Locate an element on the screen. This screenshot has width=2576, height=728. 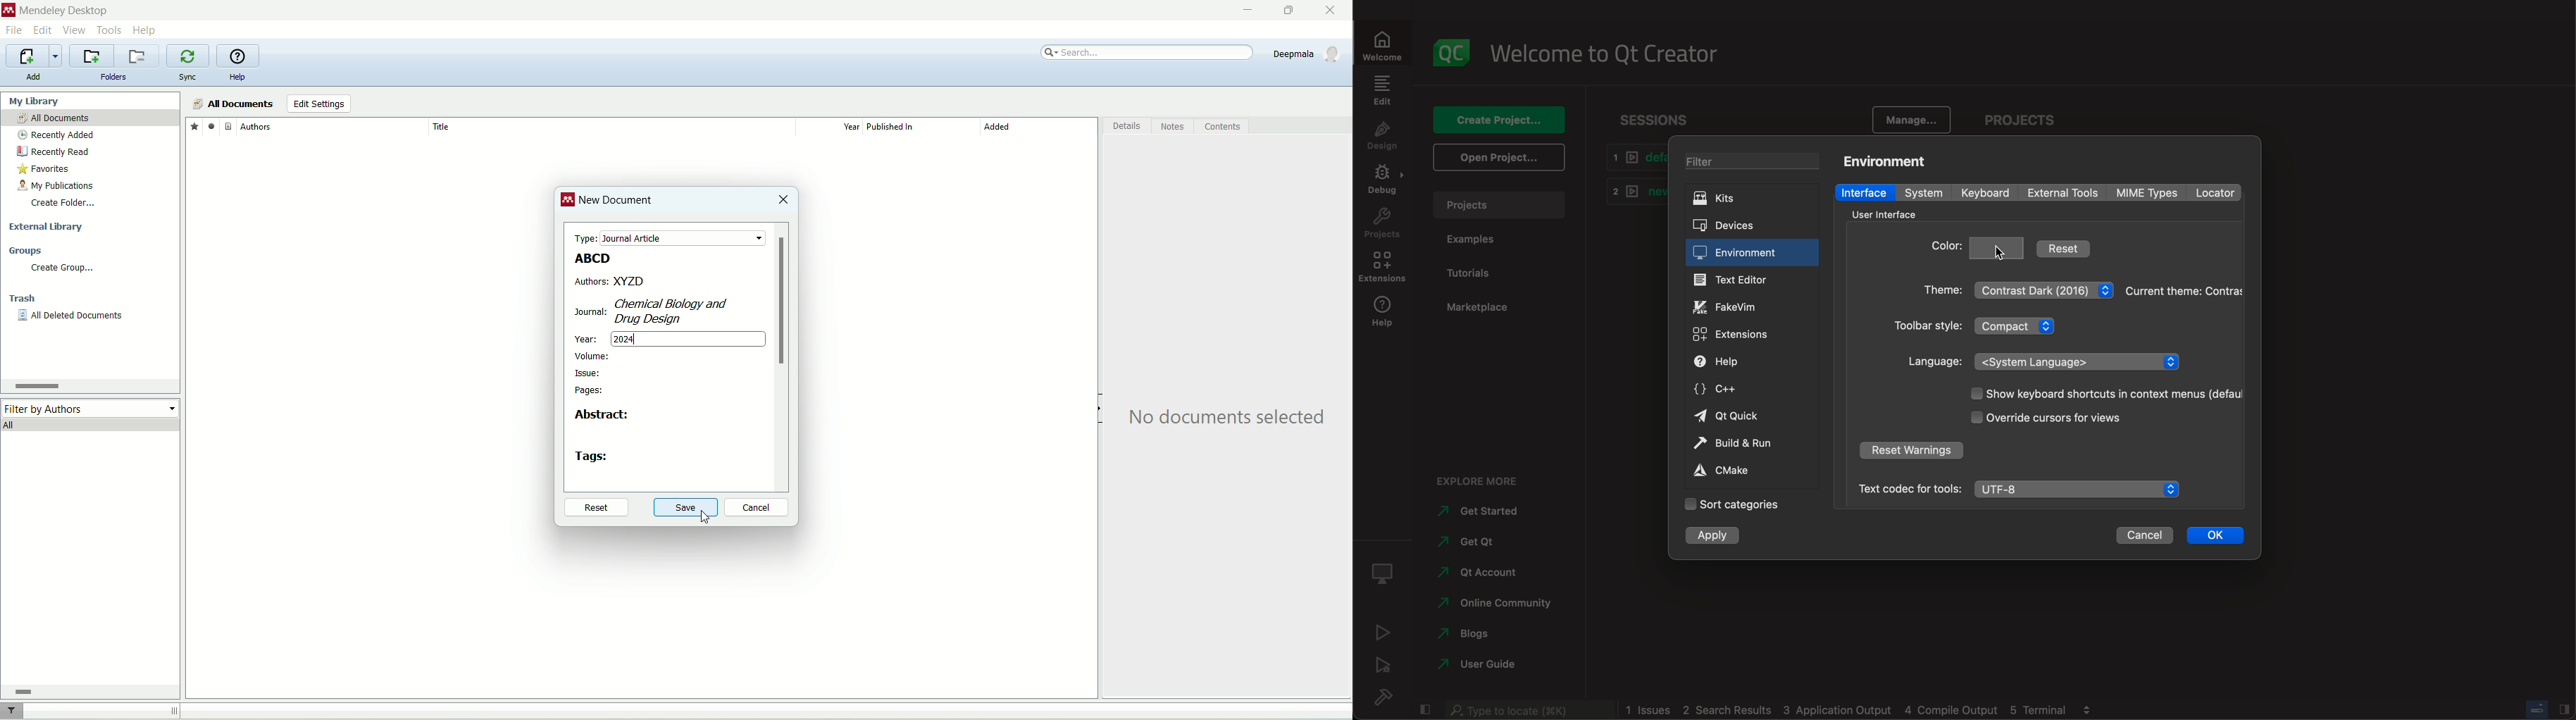
languages menu is located at coordinates (2080, 361).